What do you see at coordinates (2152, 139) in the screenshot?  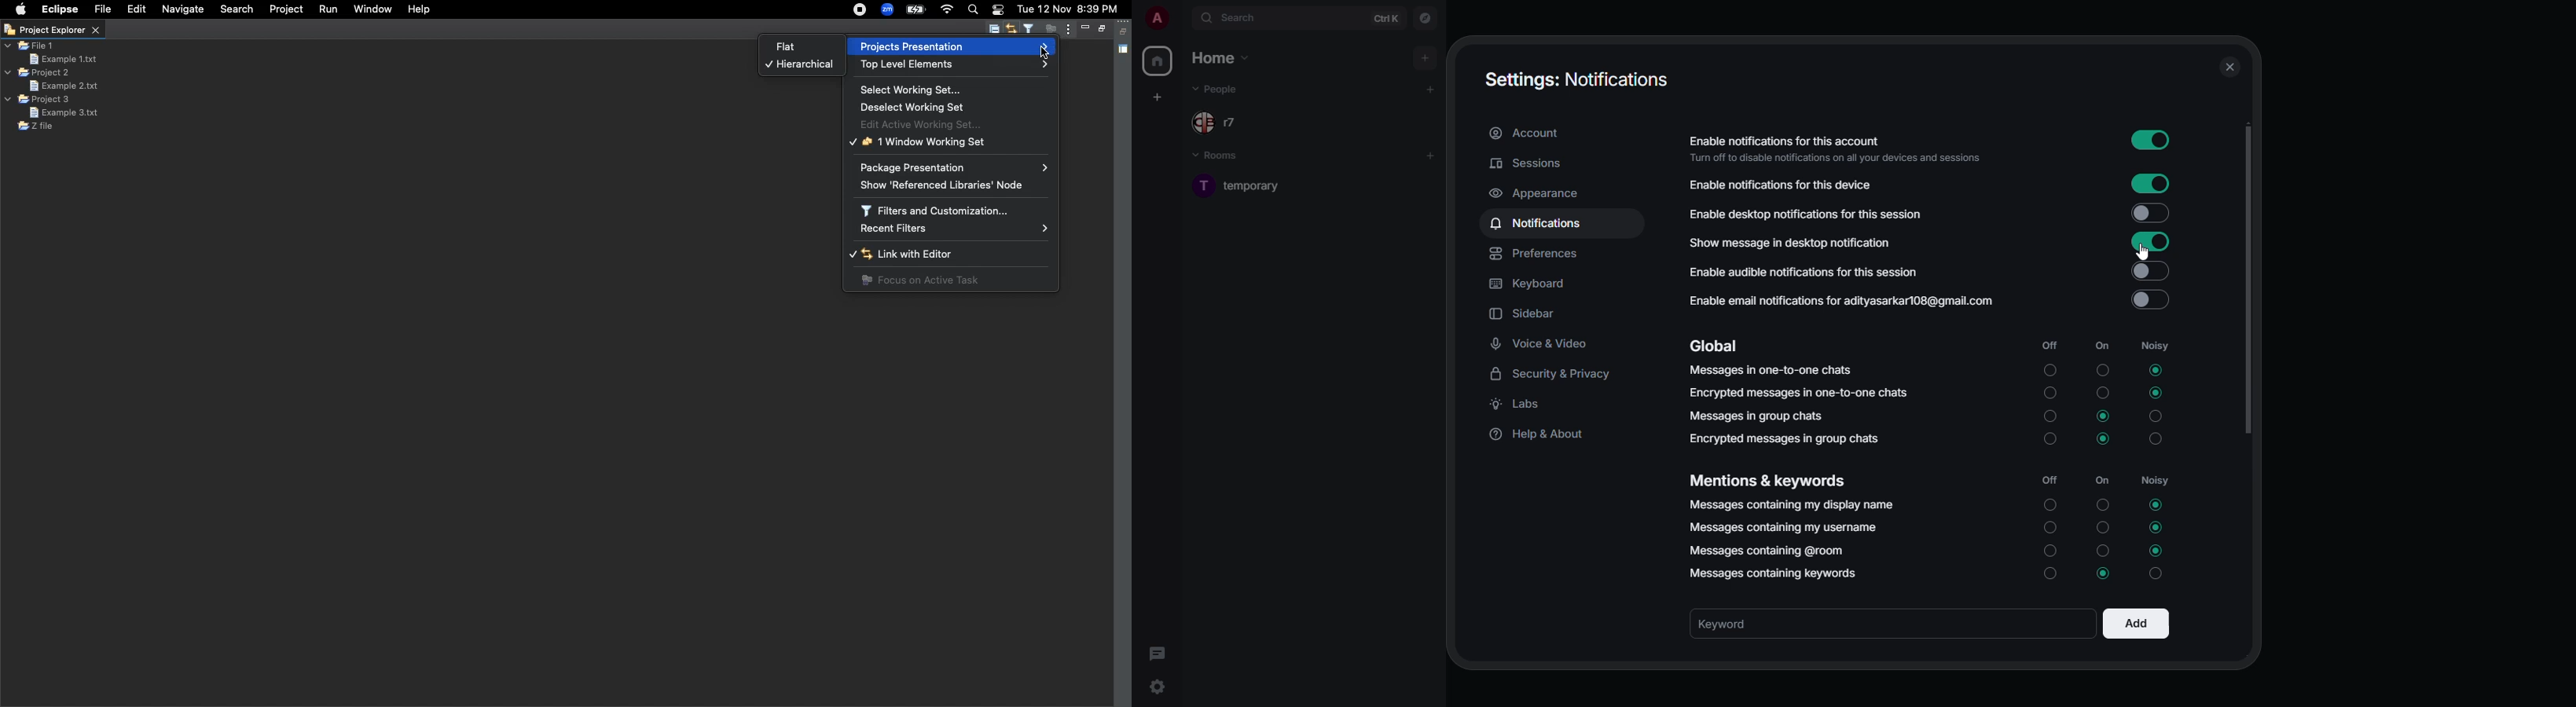 I see `enabled` at bounding box center [2152, 139].